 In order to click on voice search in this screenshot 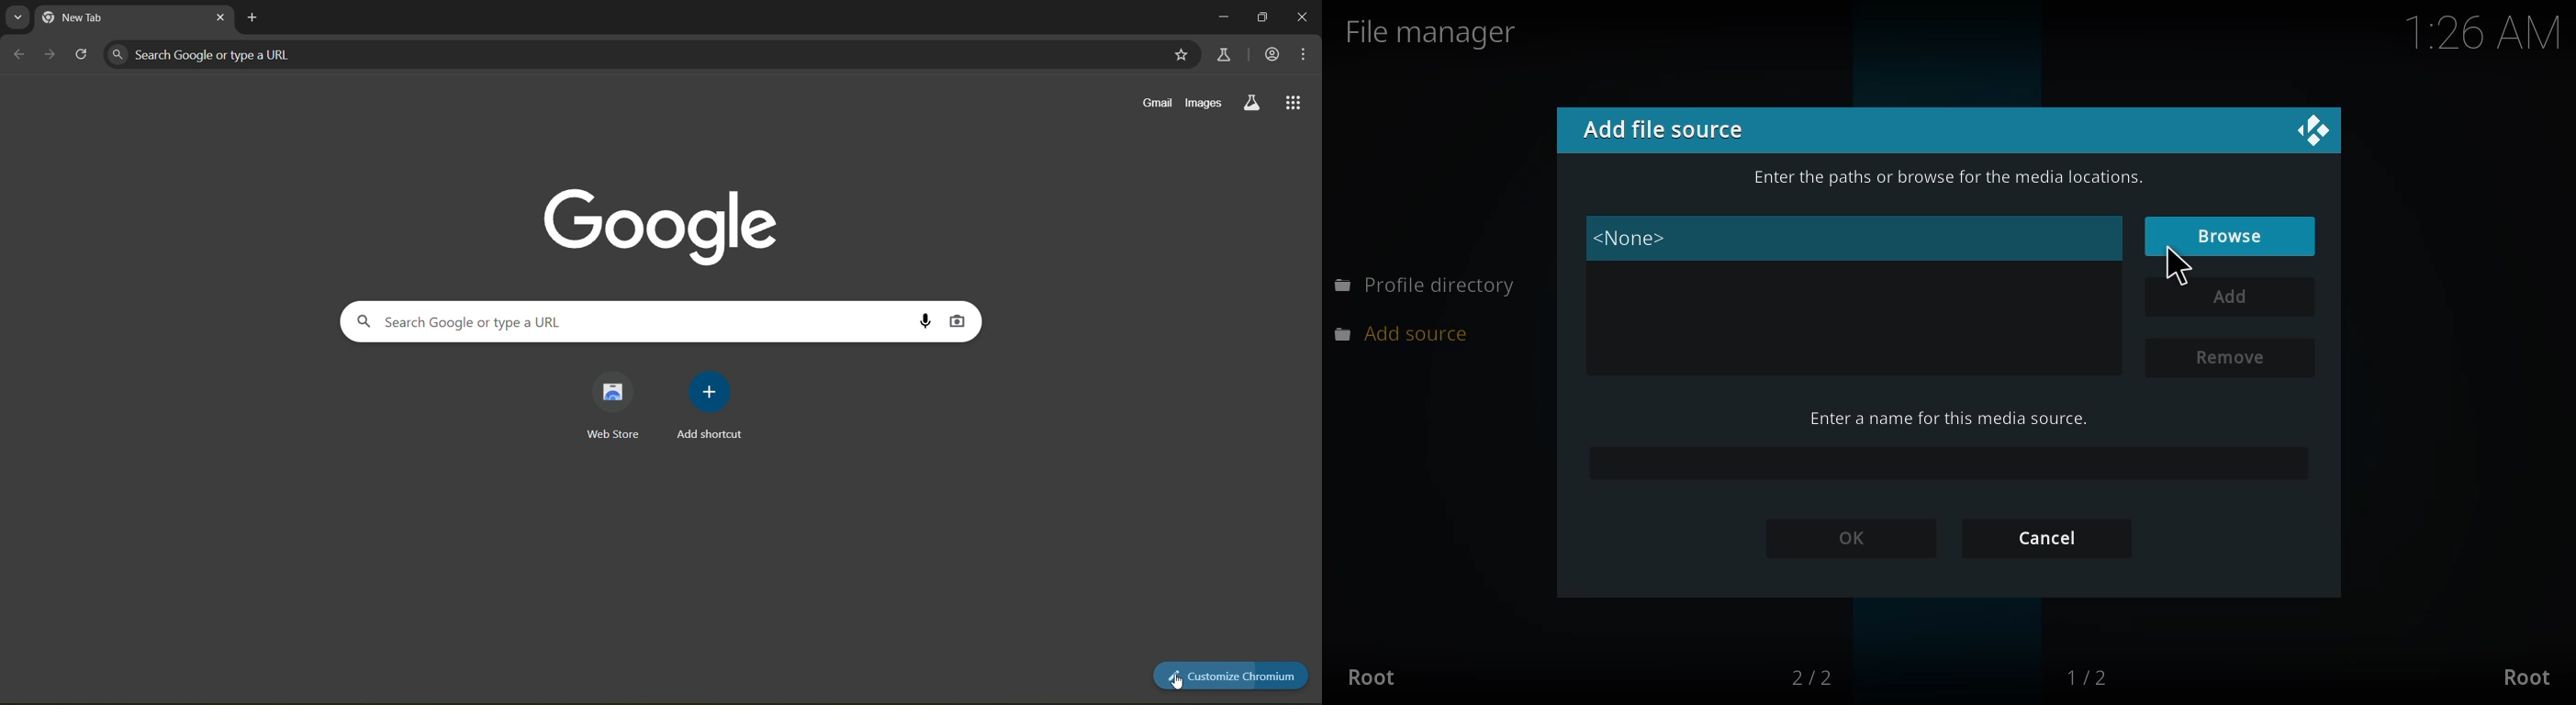, I will do `click(923, 321)`.